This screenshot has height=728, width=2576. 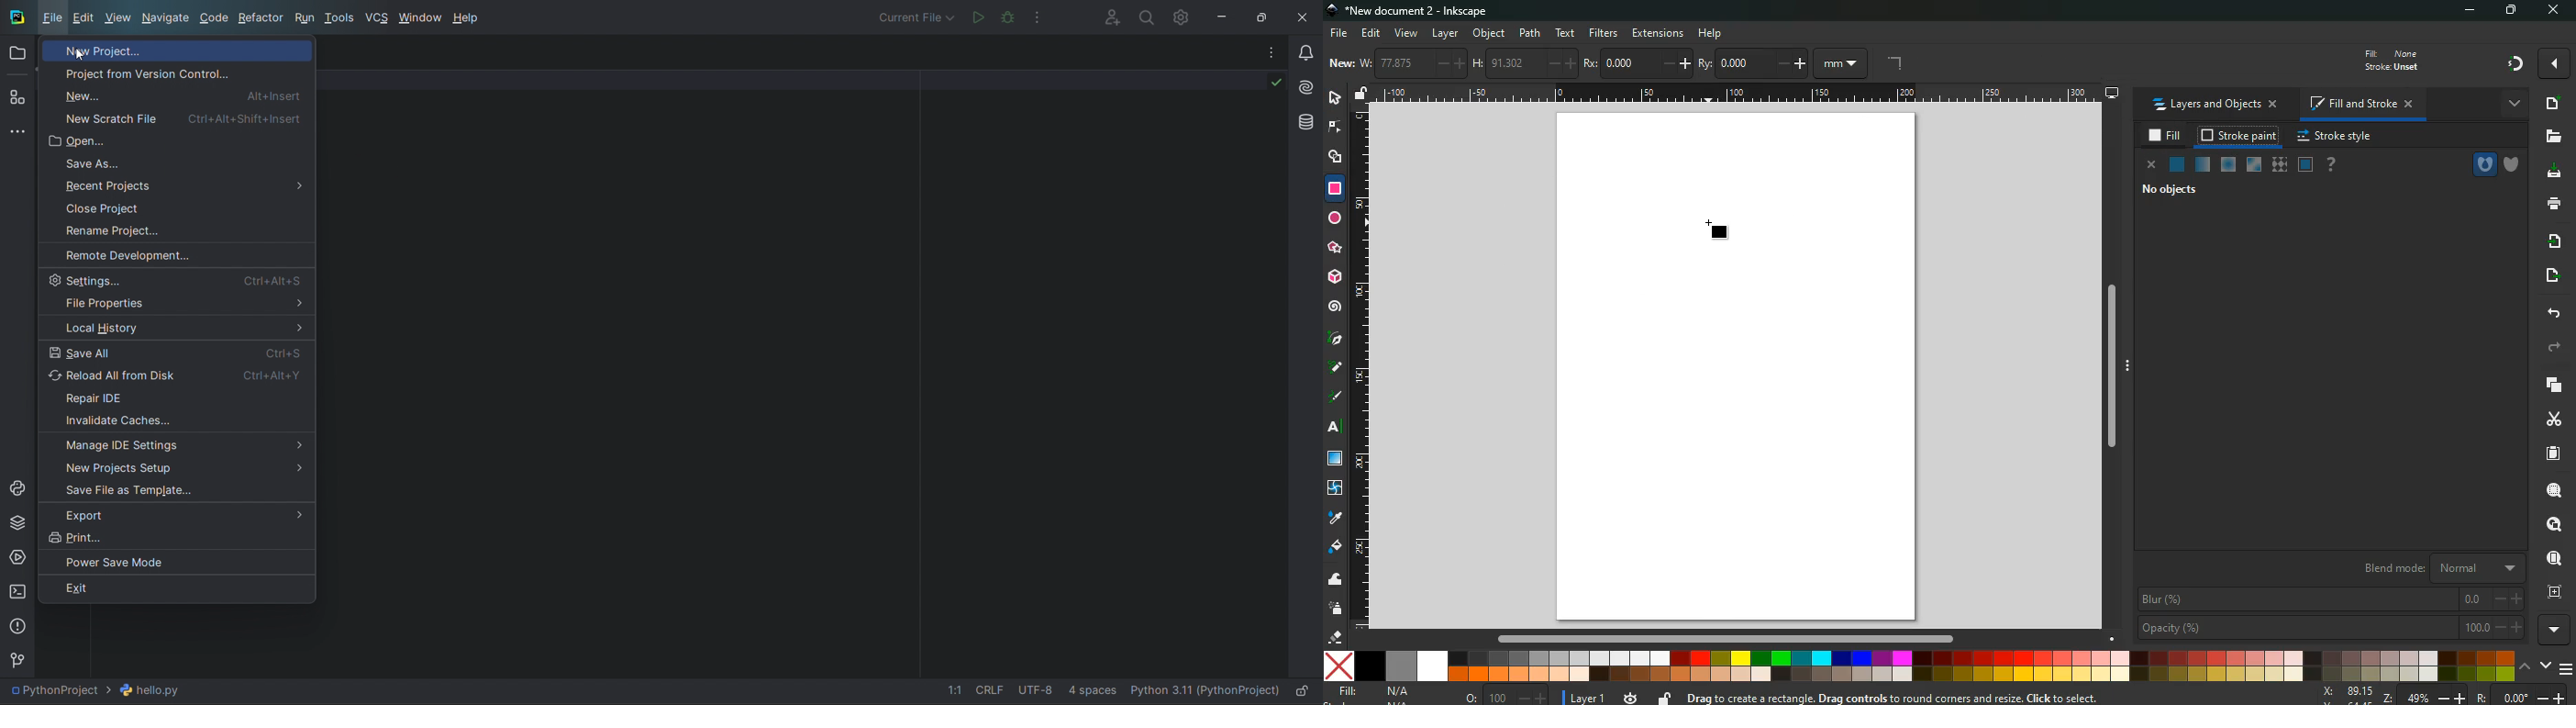 What do you see at coordinates (173, 207) in the screenshot?
I see `close` at bounding box center [173, 207].